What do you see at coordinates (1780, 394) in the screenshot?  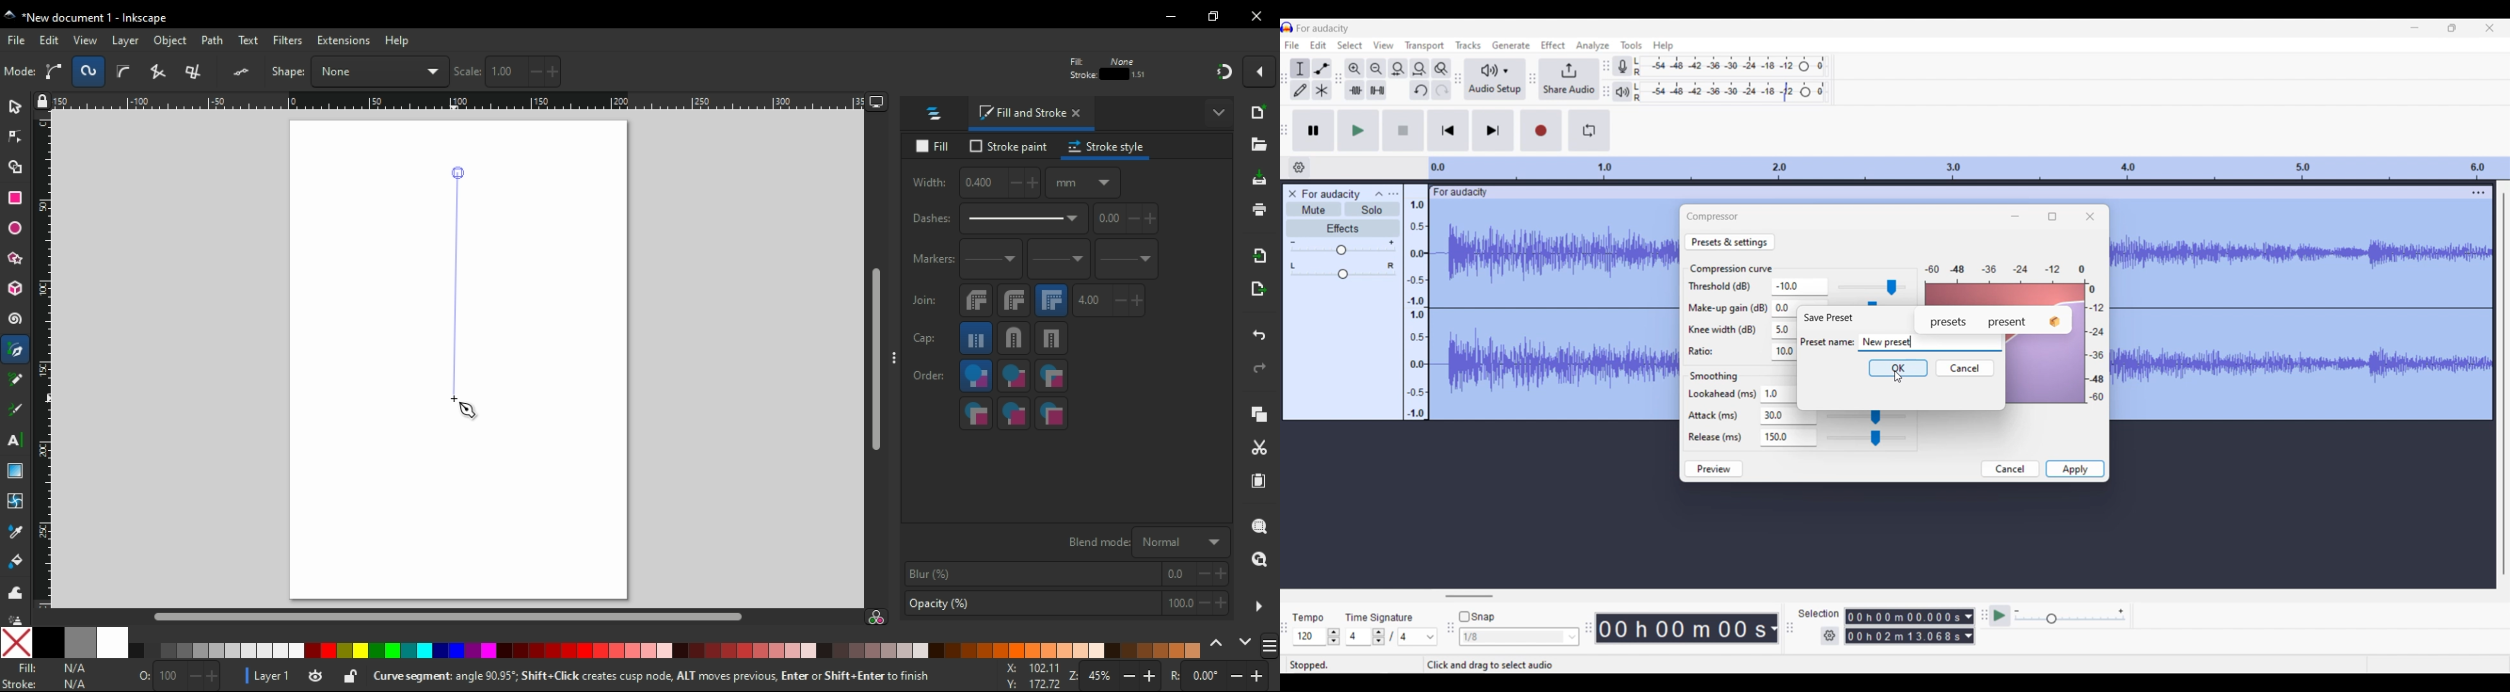 I see `Text box for Lookahead` at bounding box center [1780, 394].